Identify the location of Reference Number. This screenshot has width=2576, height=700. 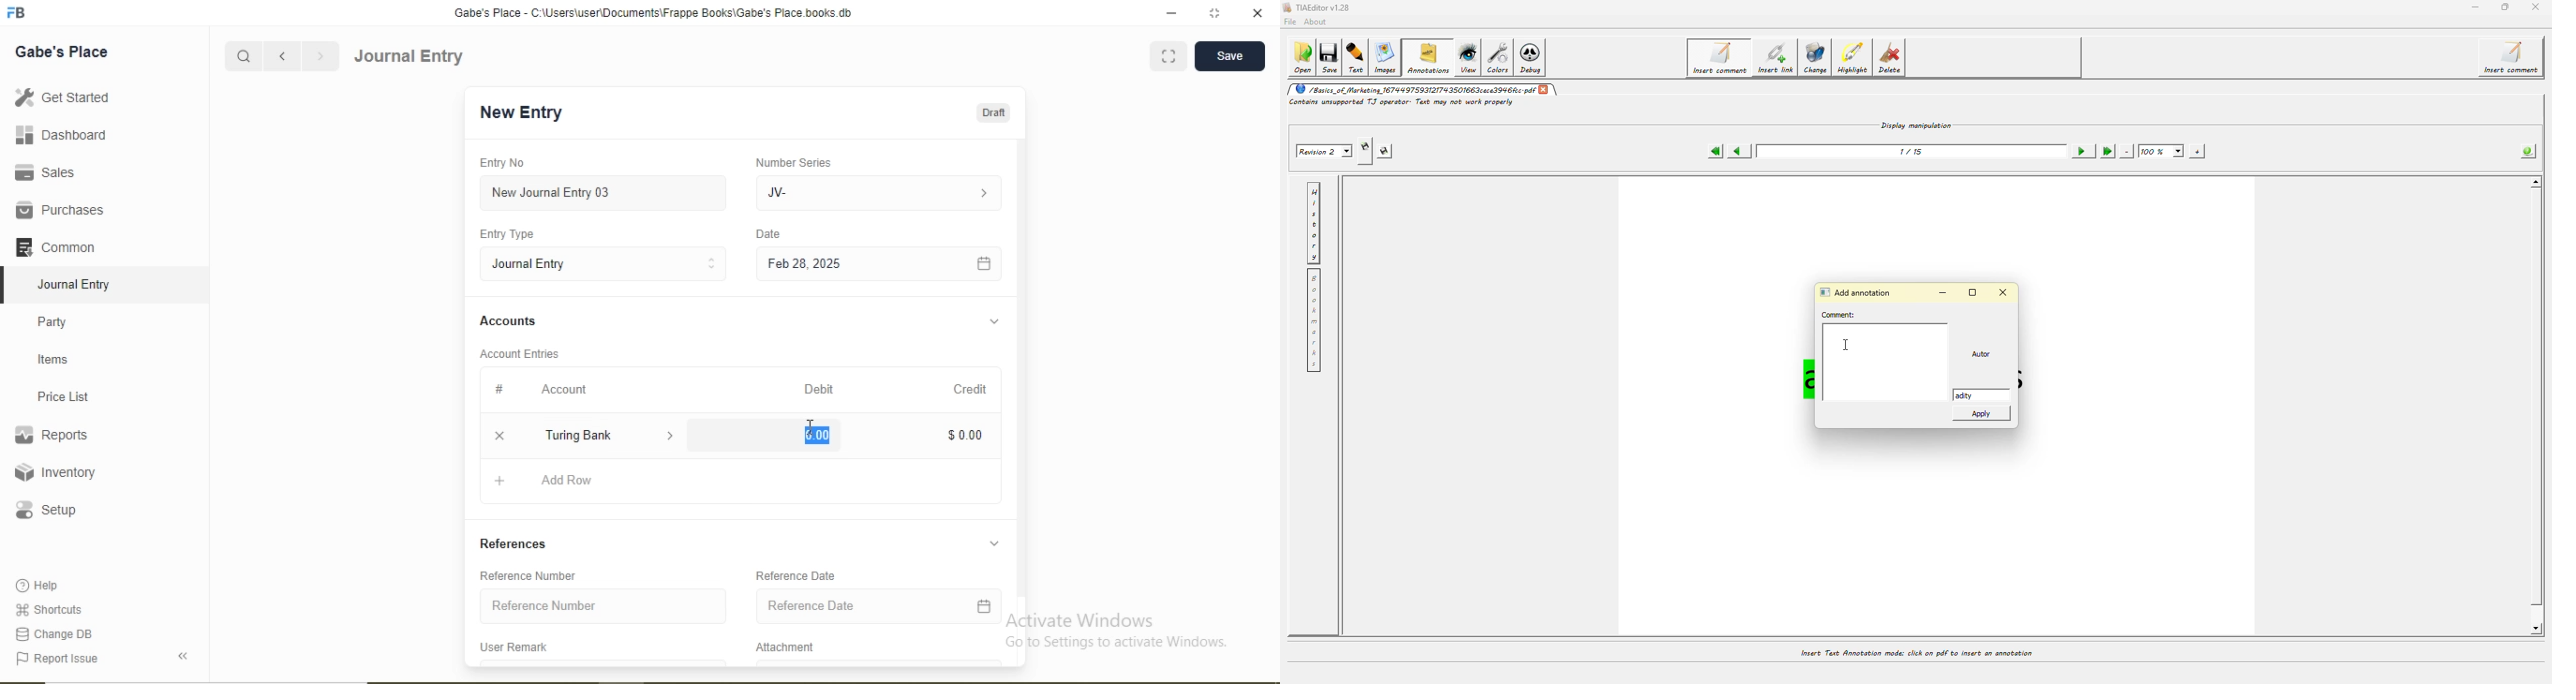
(527, 575).